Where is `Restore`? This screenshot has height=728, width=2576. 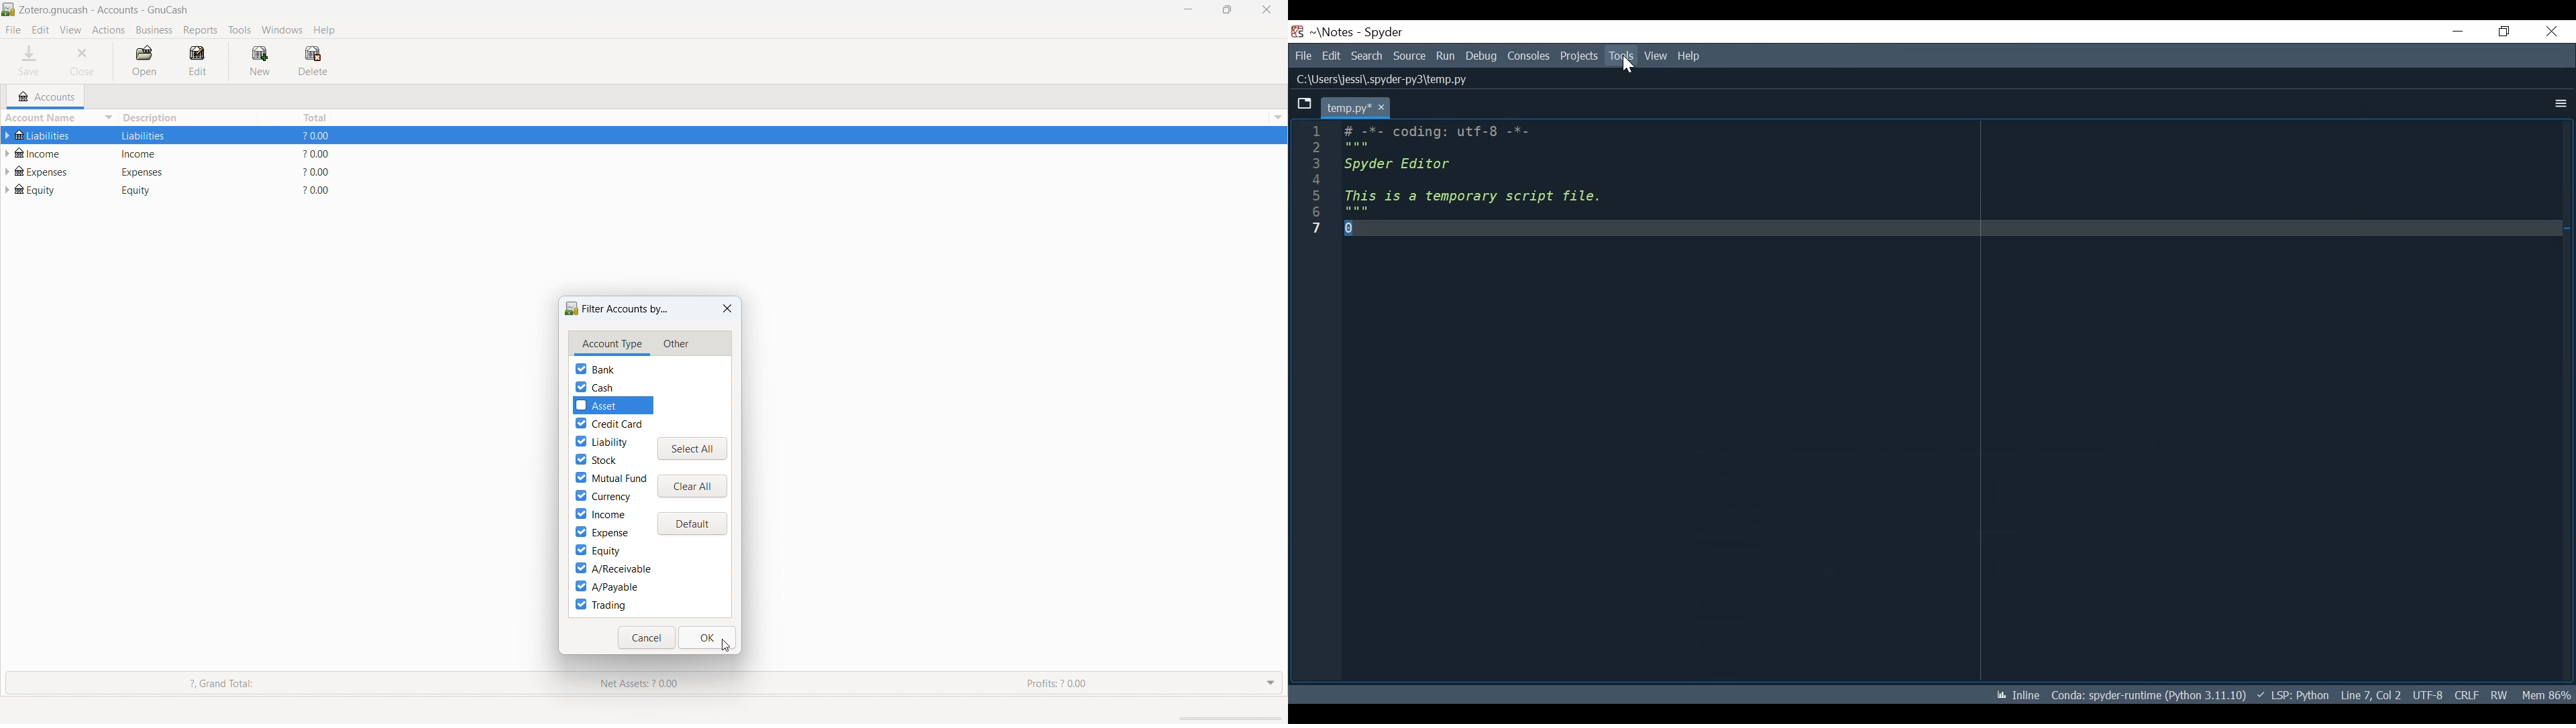 Restore is located at coordinates (2502, 31).